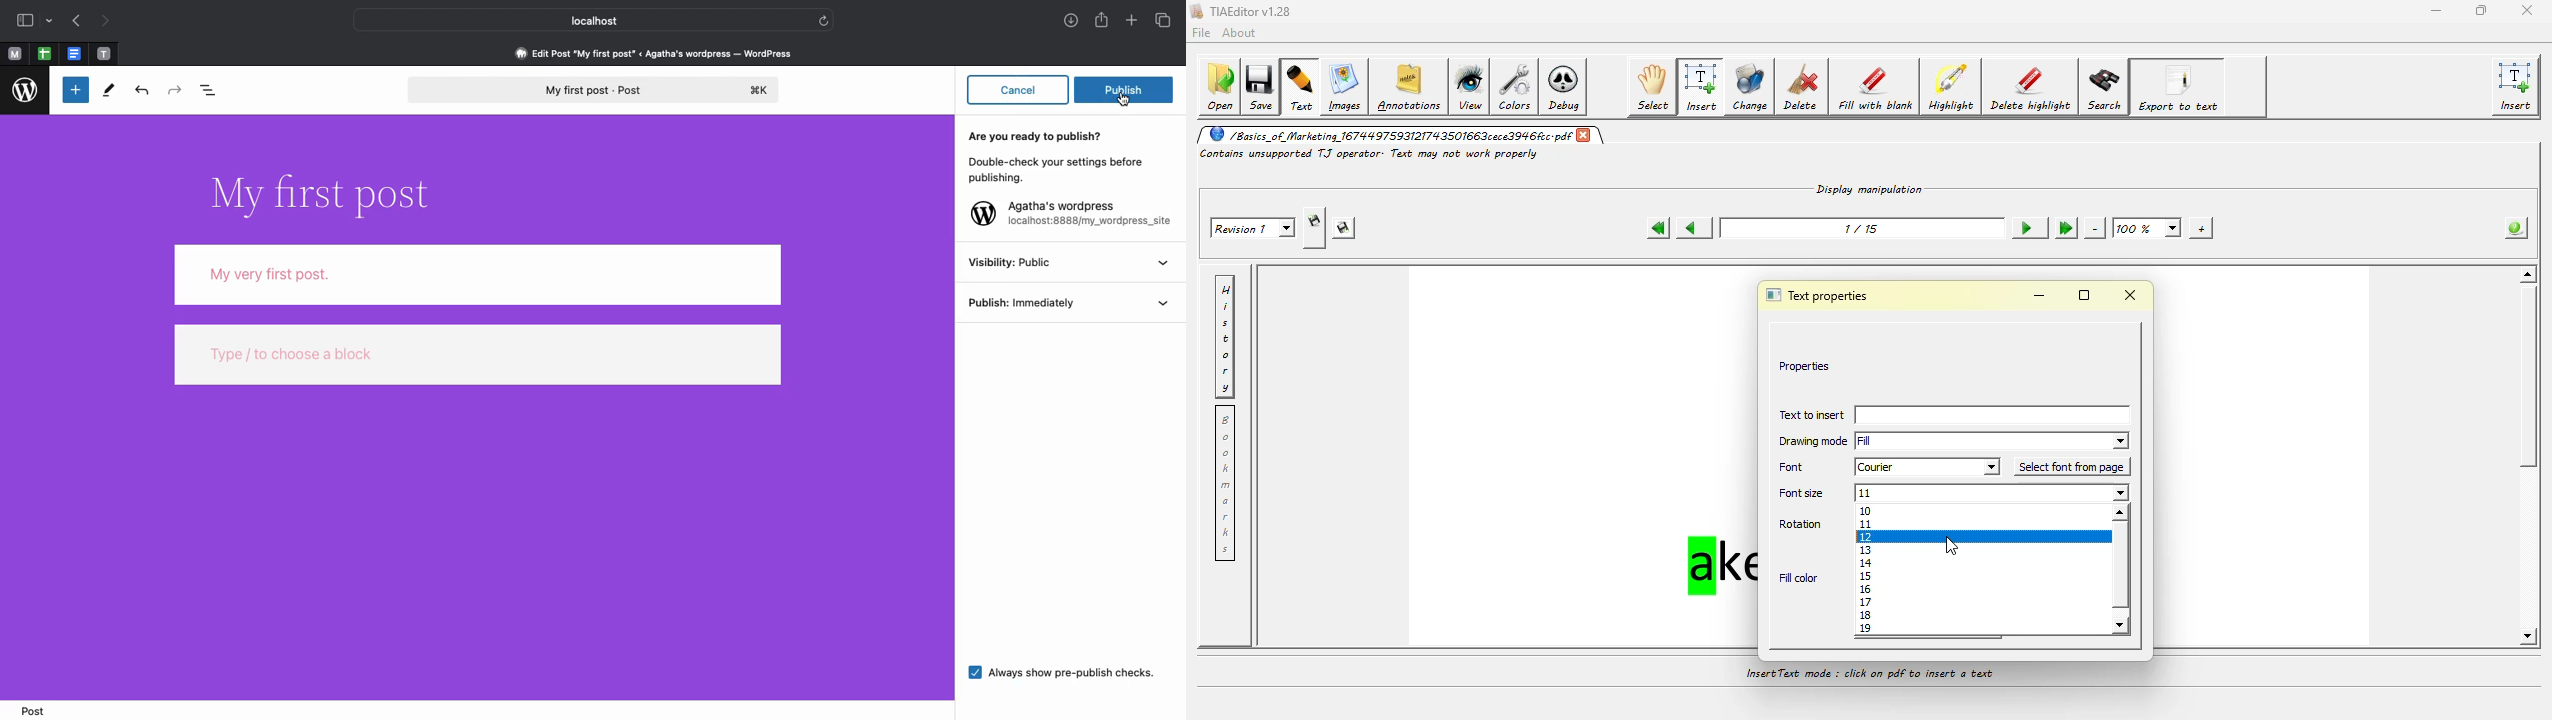  I want to click on Tools, so click(110, 91).